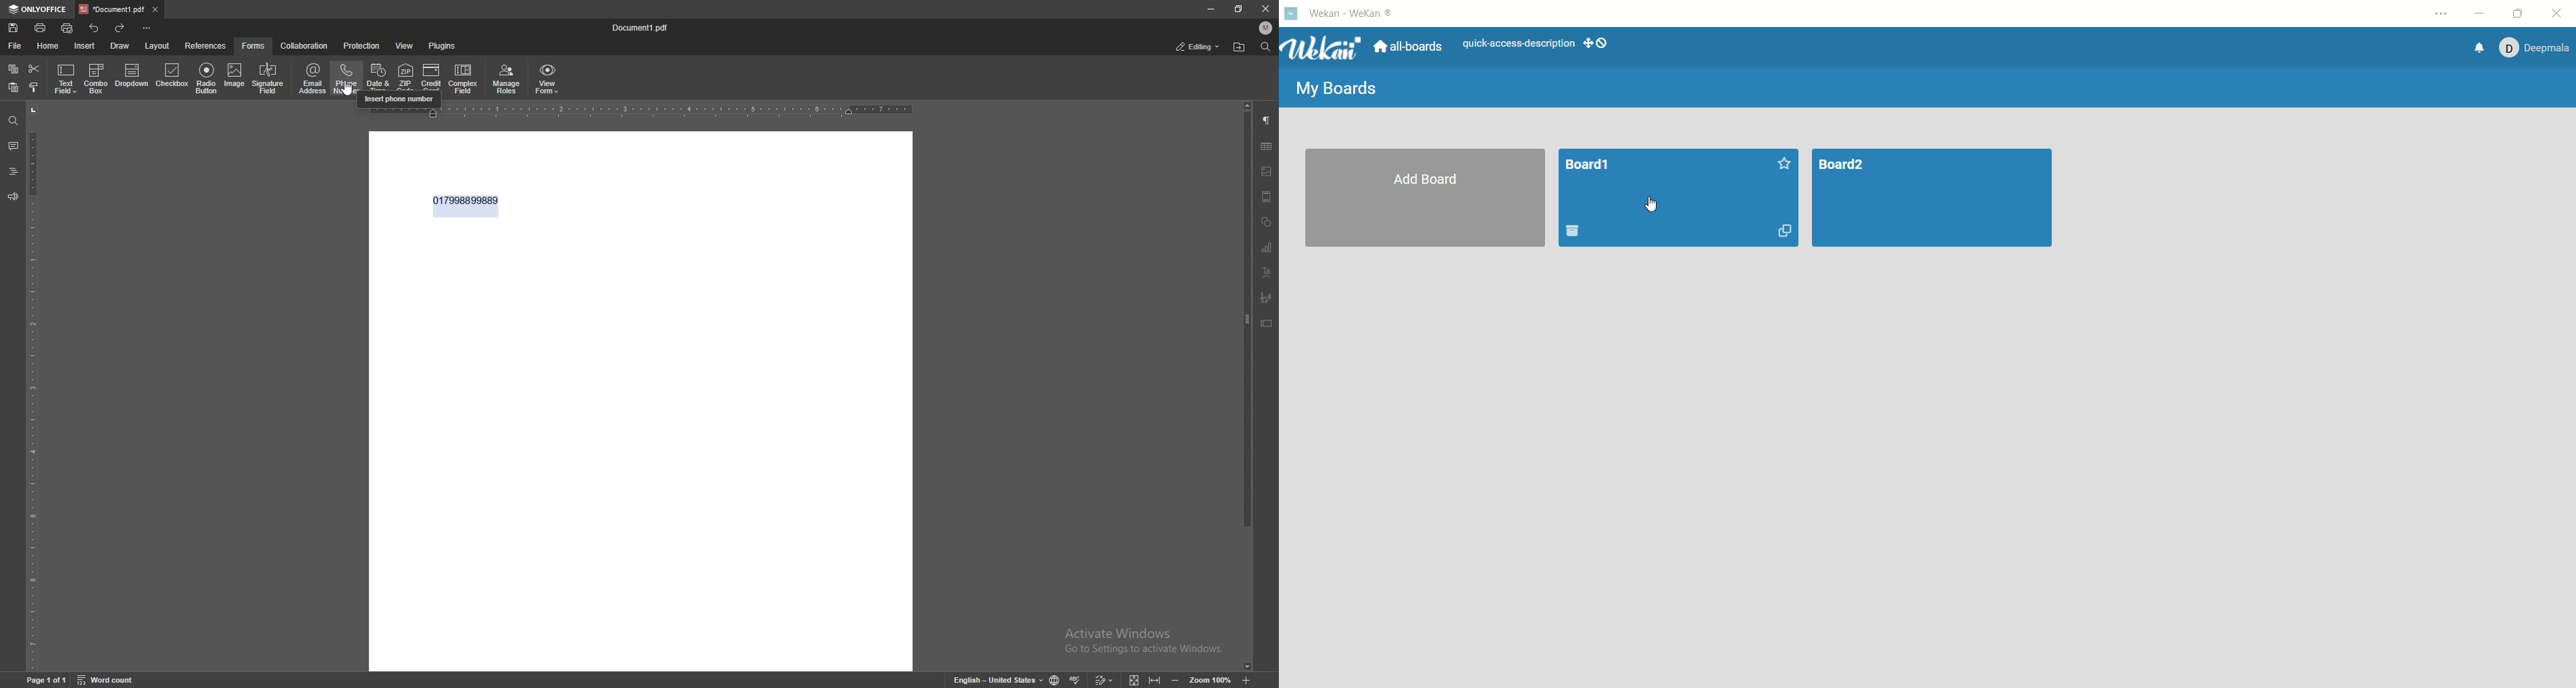 This screenshot has width=2576, height=700. Describe the element at coordinates (379, 75) in the screenshot. I see `date and time` at that location.